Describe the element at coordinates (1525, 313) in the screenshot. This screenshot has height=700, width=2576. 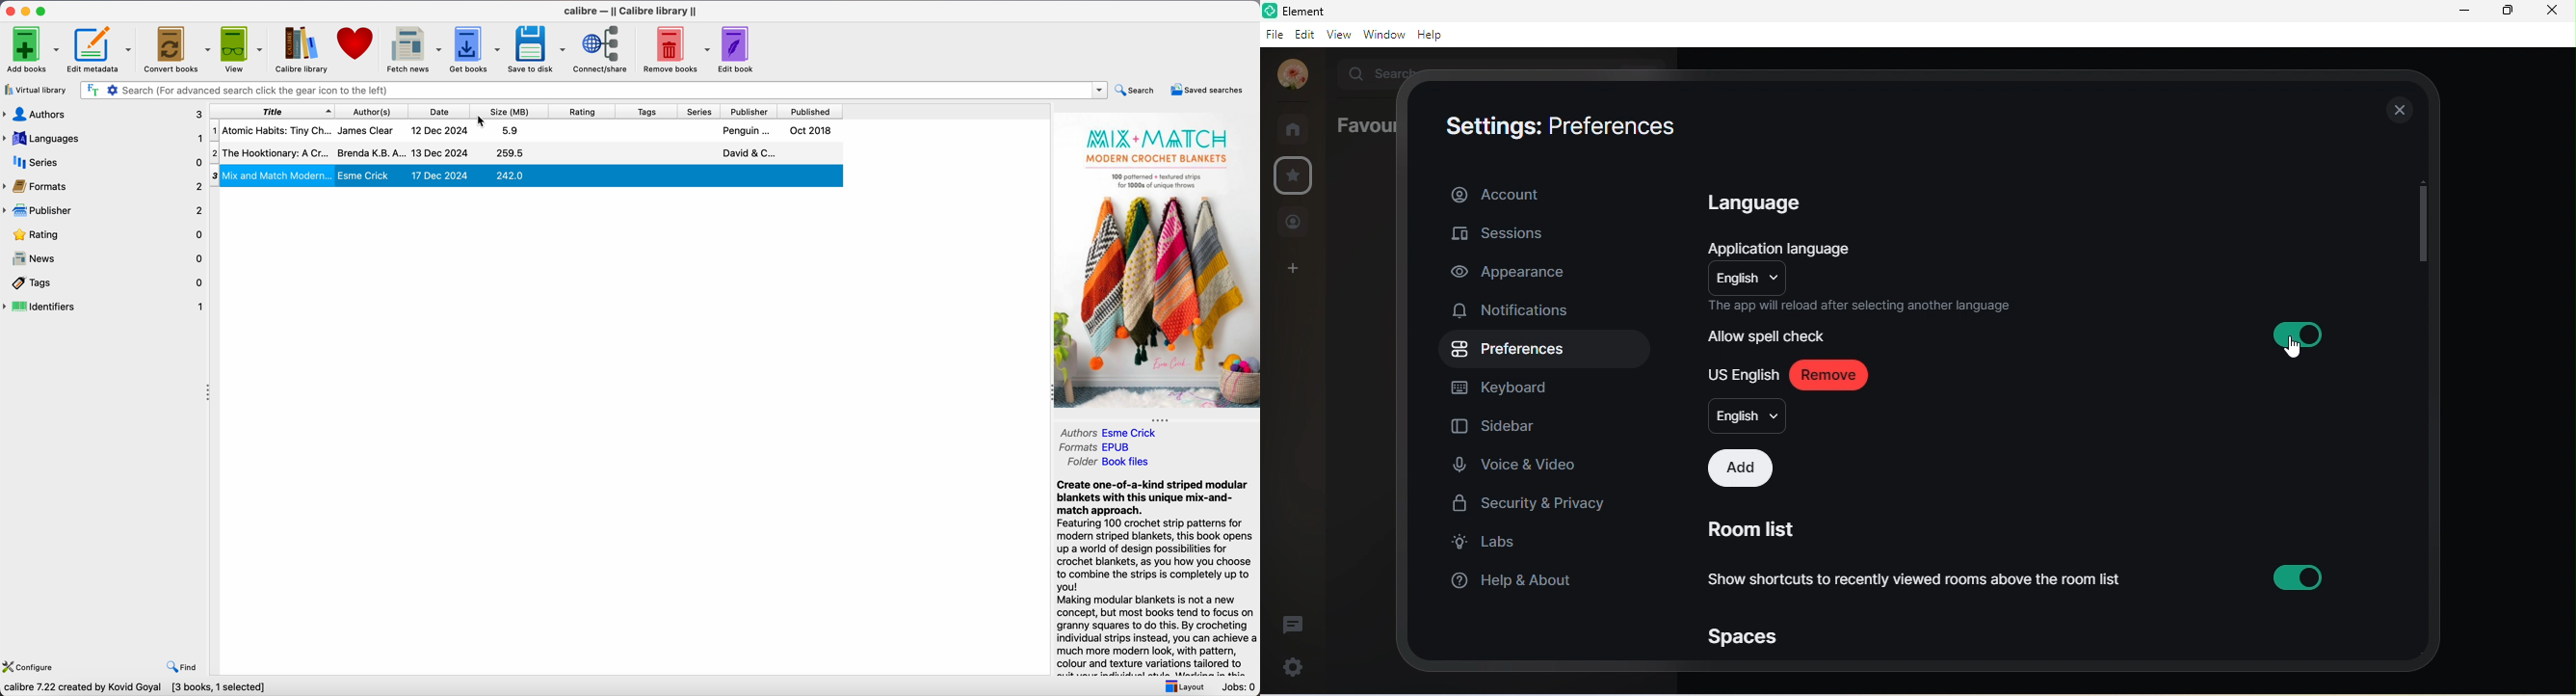
I see `notifications` at that location.